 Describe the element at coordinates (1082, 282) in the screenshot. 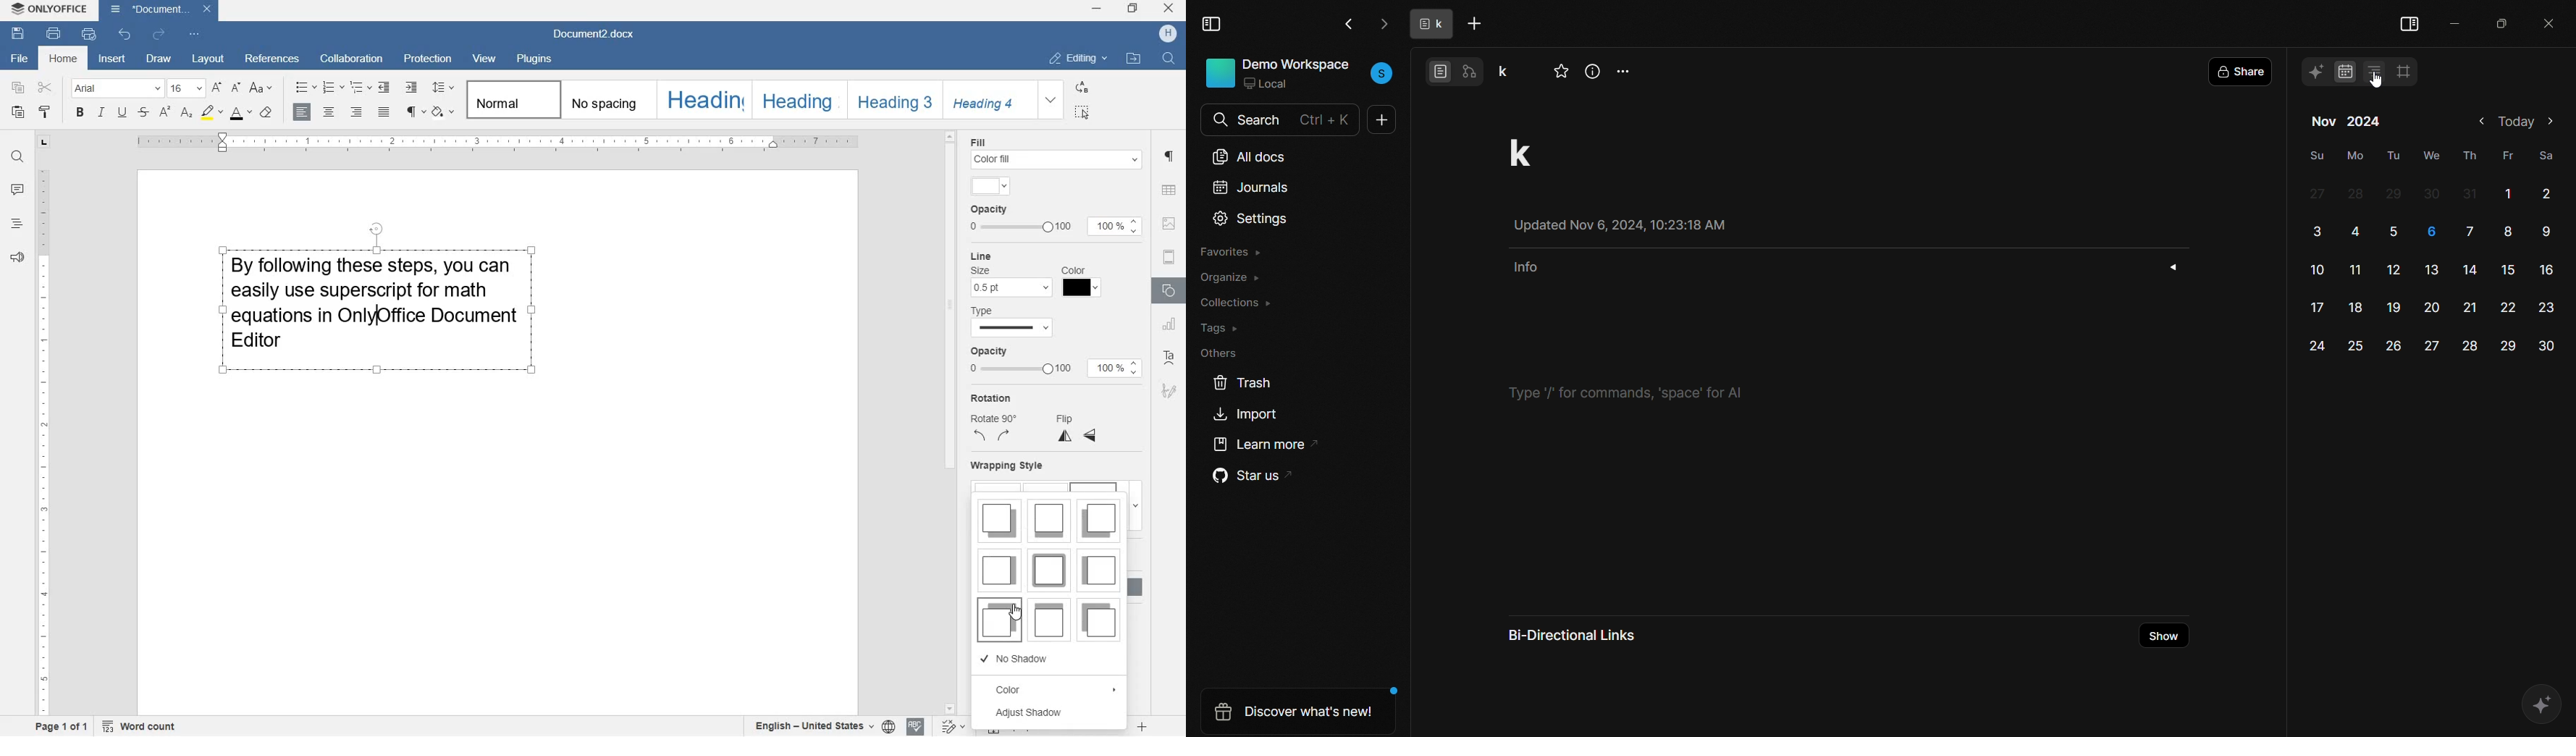

I see `Line color` at that location.